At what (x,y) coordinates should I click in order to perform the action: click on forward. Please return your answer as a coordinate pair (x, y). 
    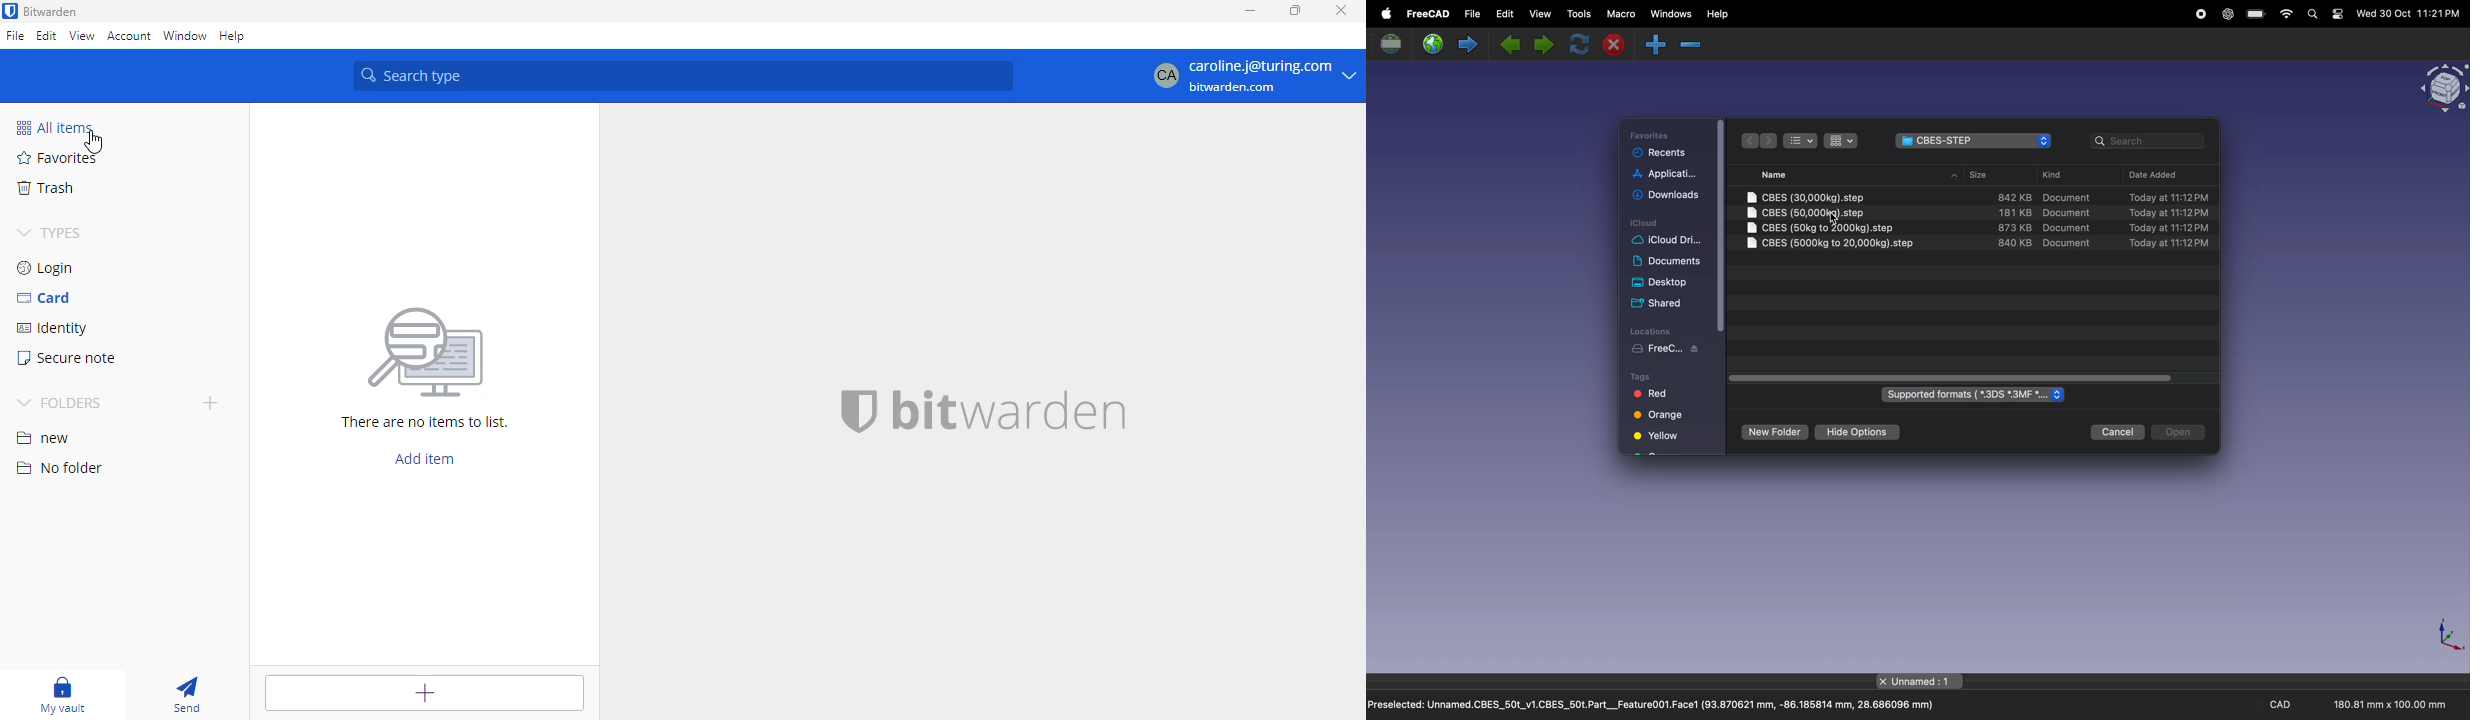
    Looking at the image, I should click on (1466, 45).